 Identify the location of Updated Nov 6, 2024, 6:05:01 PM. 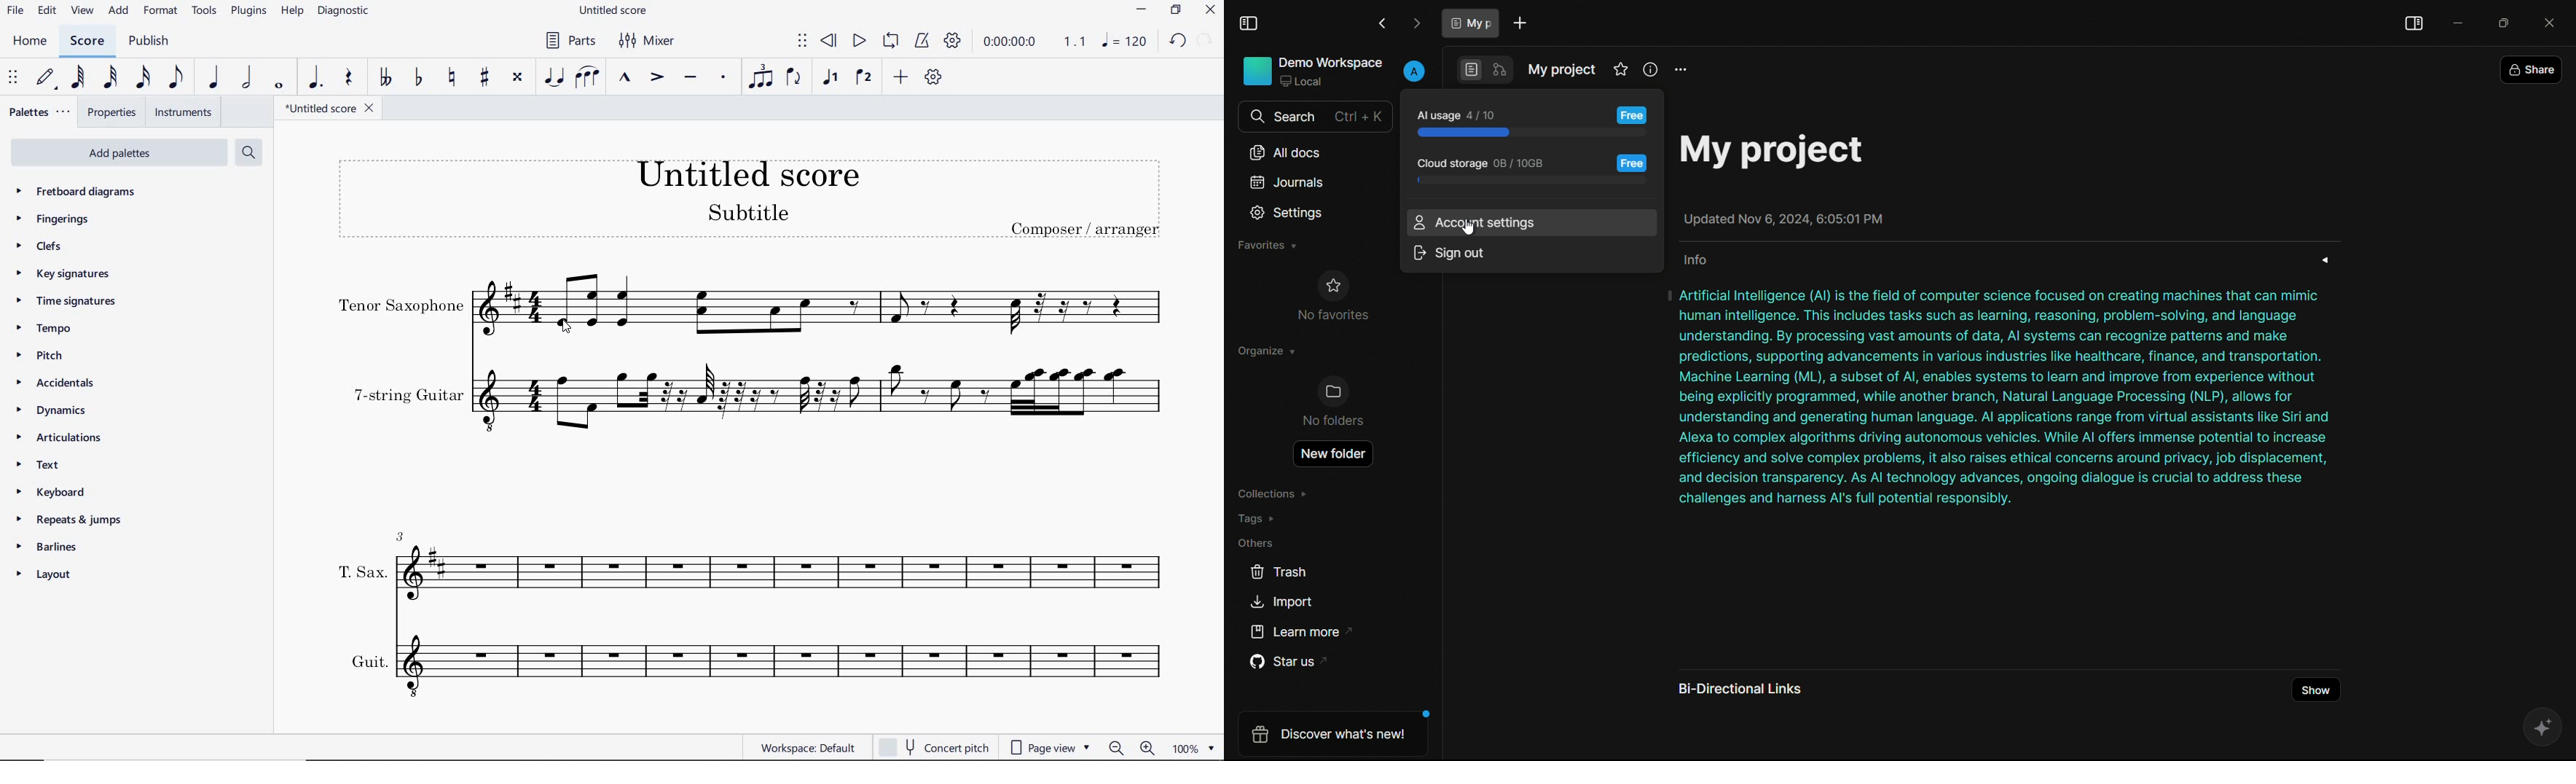
(1784, 218).